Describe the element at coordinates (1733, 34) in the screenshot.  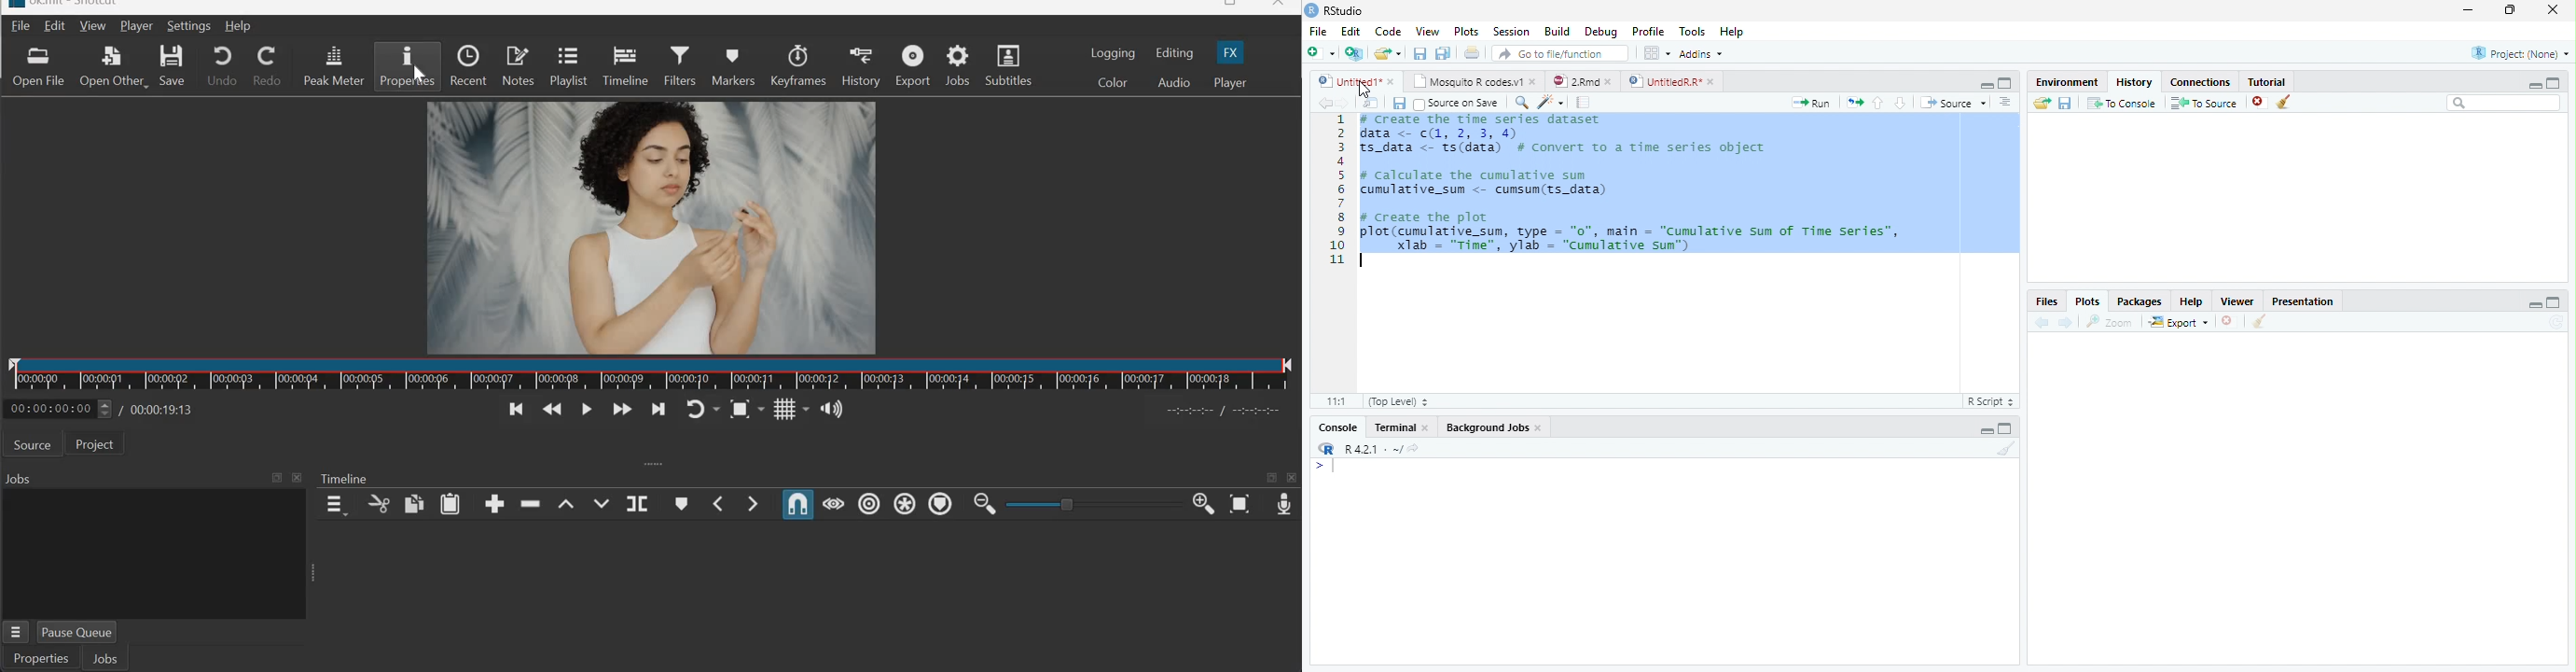
I see `Help` at that location.